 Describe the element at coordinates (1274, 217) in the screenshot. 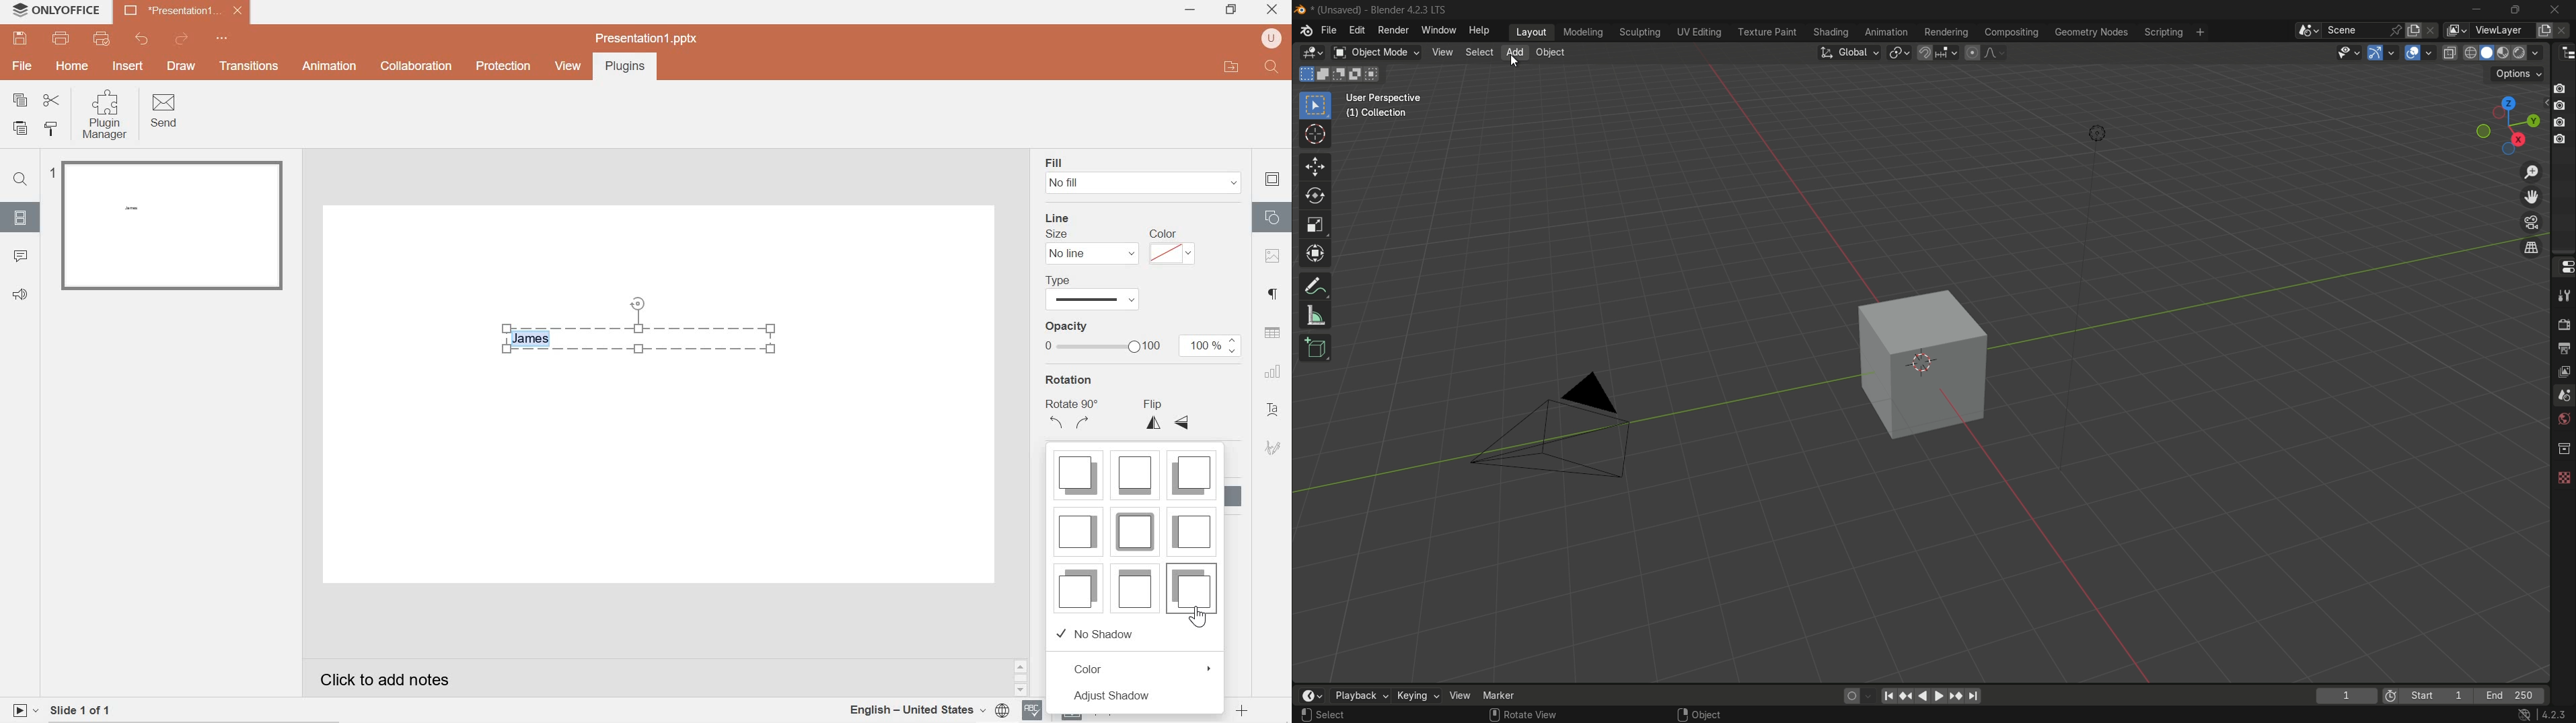

I see `shape settings` at that location.